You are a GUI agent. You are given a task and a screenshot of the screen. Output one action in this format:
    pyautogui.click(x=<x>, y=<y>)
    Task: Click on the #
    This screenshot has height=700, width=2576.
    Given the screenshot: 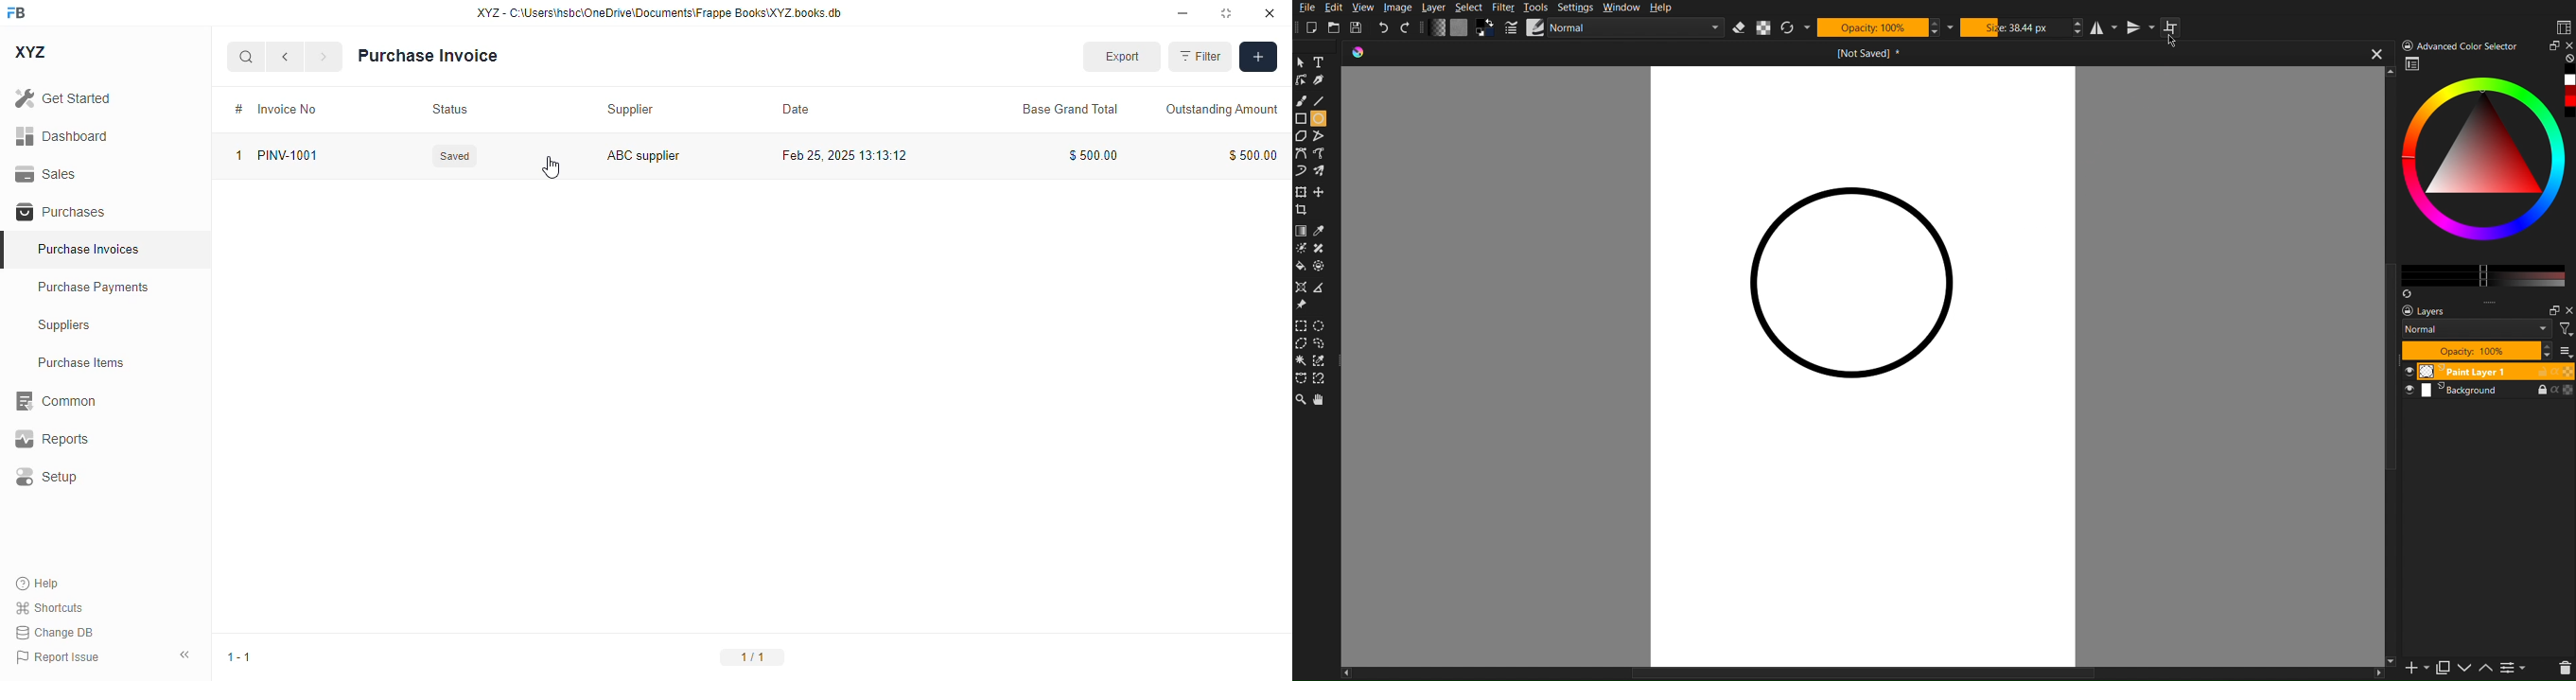 What is the action you would take?
    pyautogui.click(x=238, y=109)
    